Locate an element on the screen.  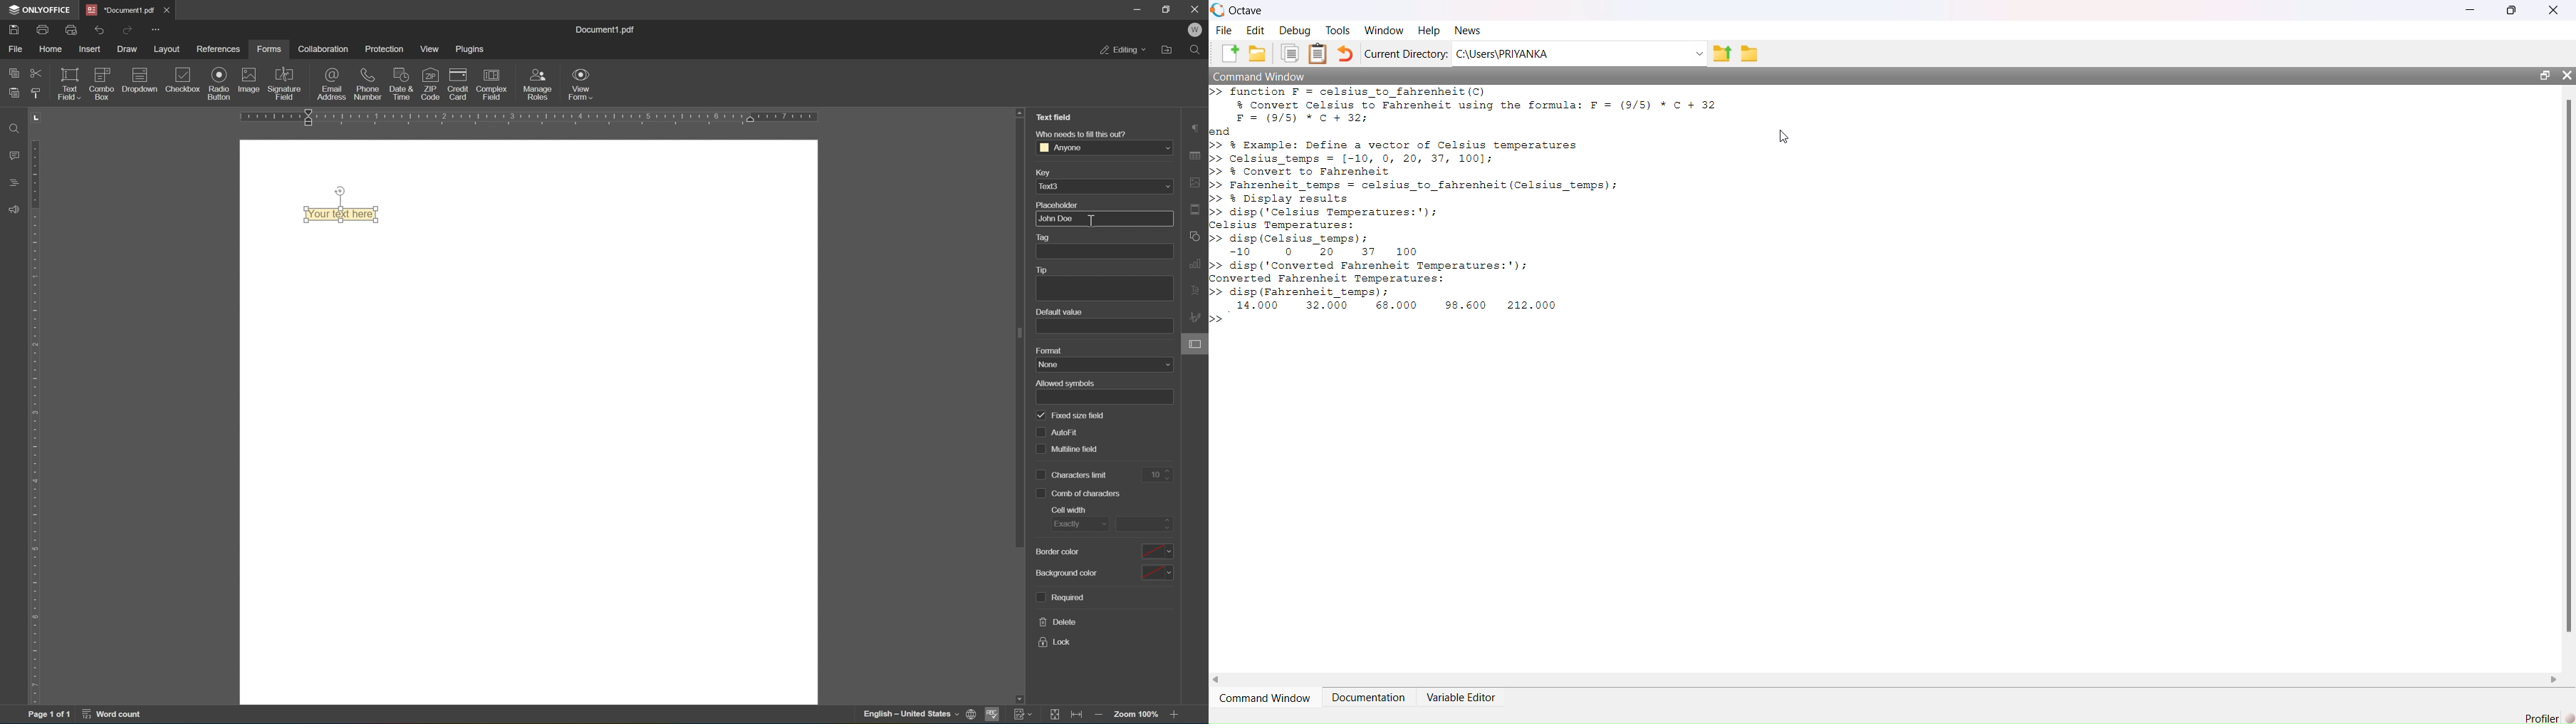
date & time is located at coordinates (400, 83).